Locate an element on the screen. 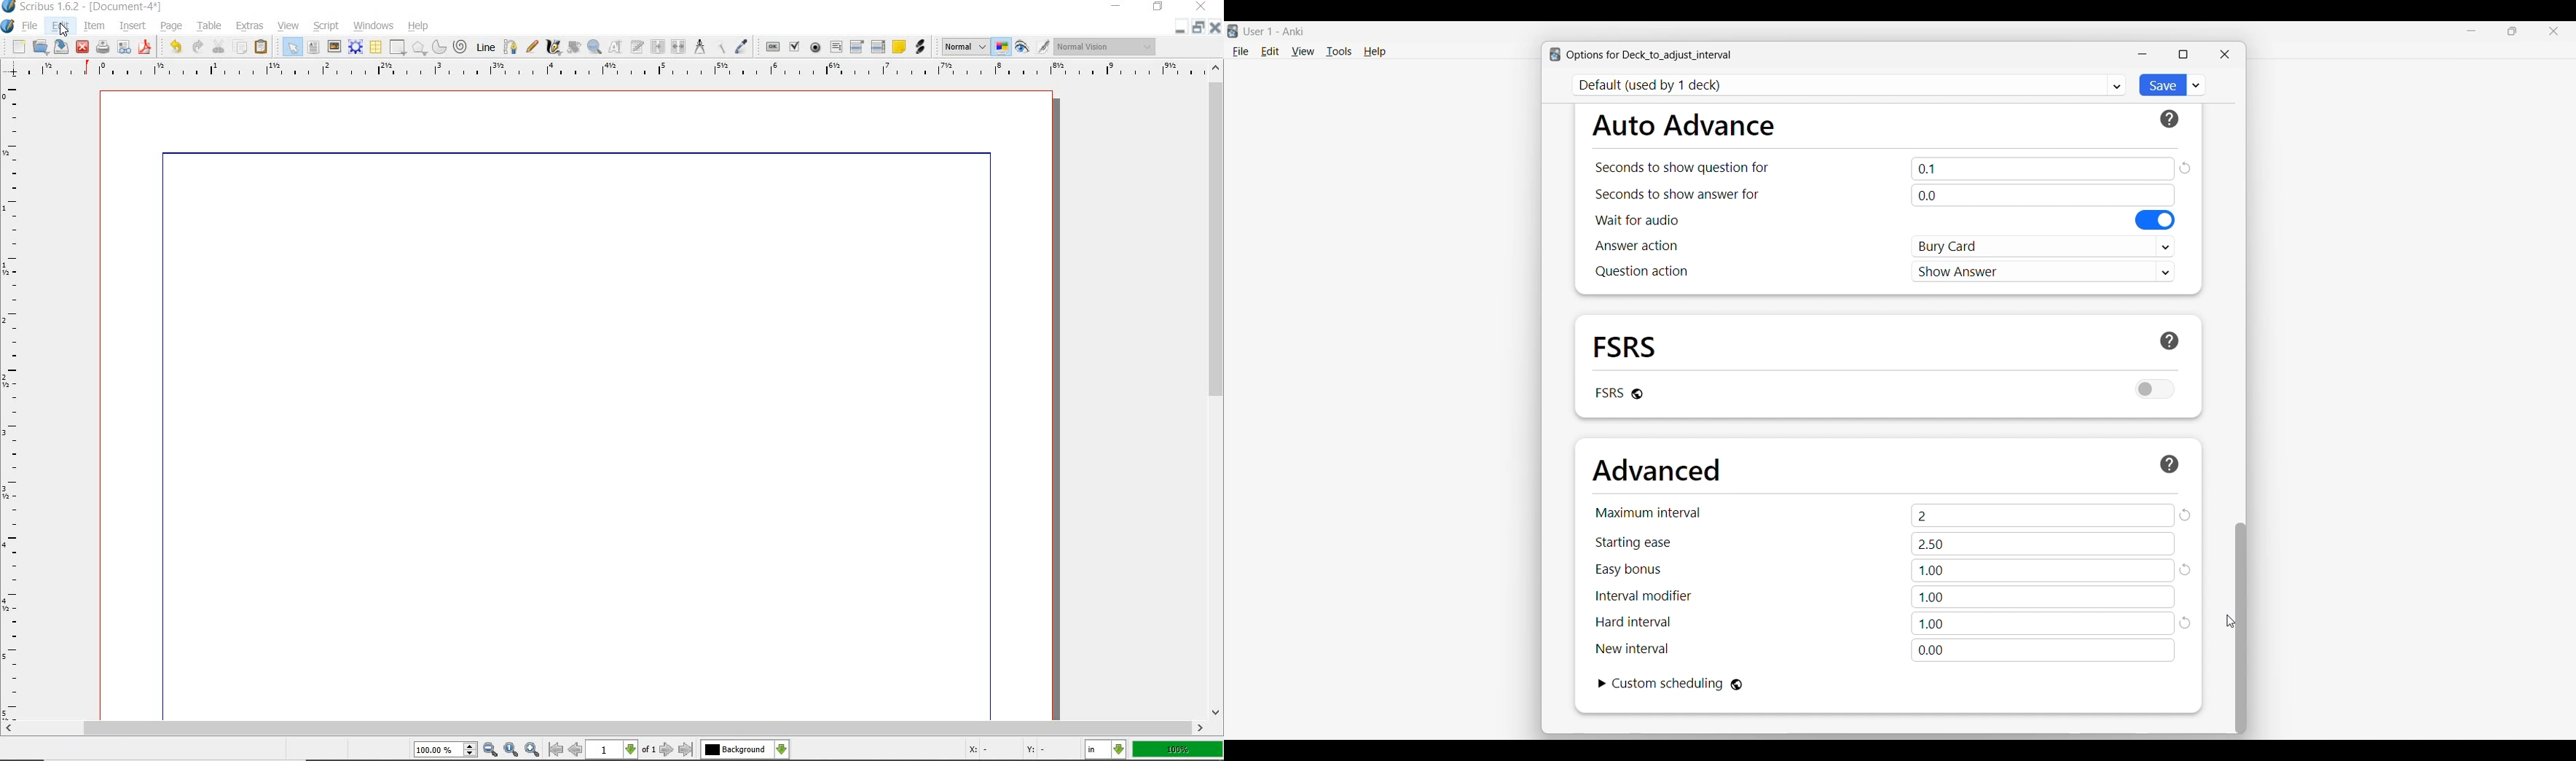 This screenshot has width=2576, height=784. Software logo is located at coordinates (1232, 31).